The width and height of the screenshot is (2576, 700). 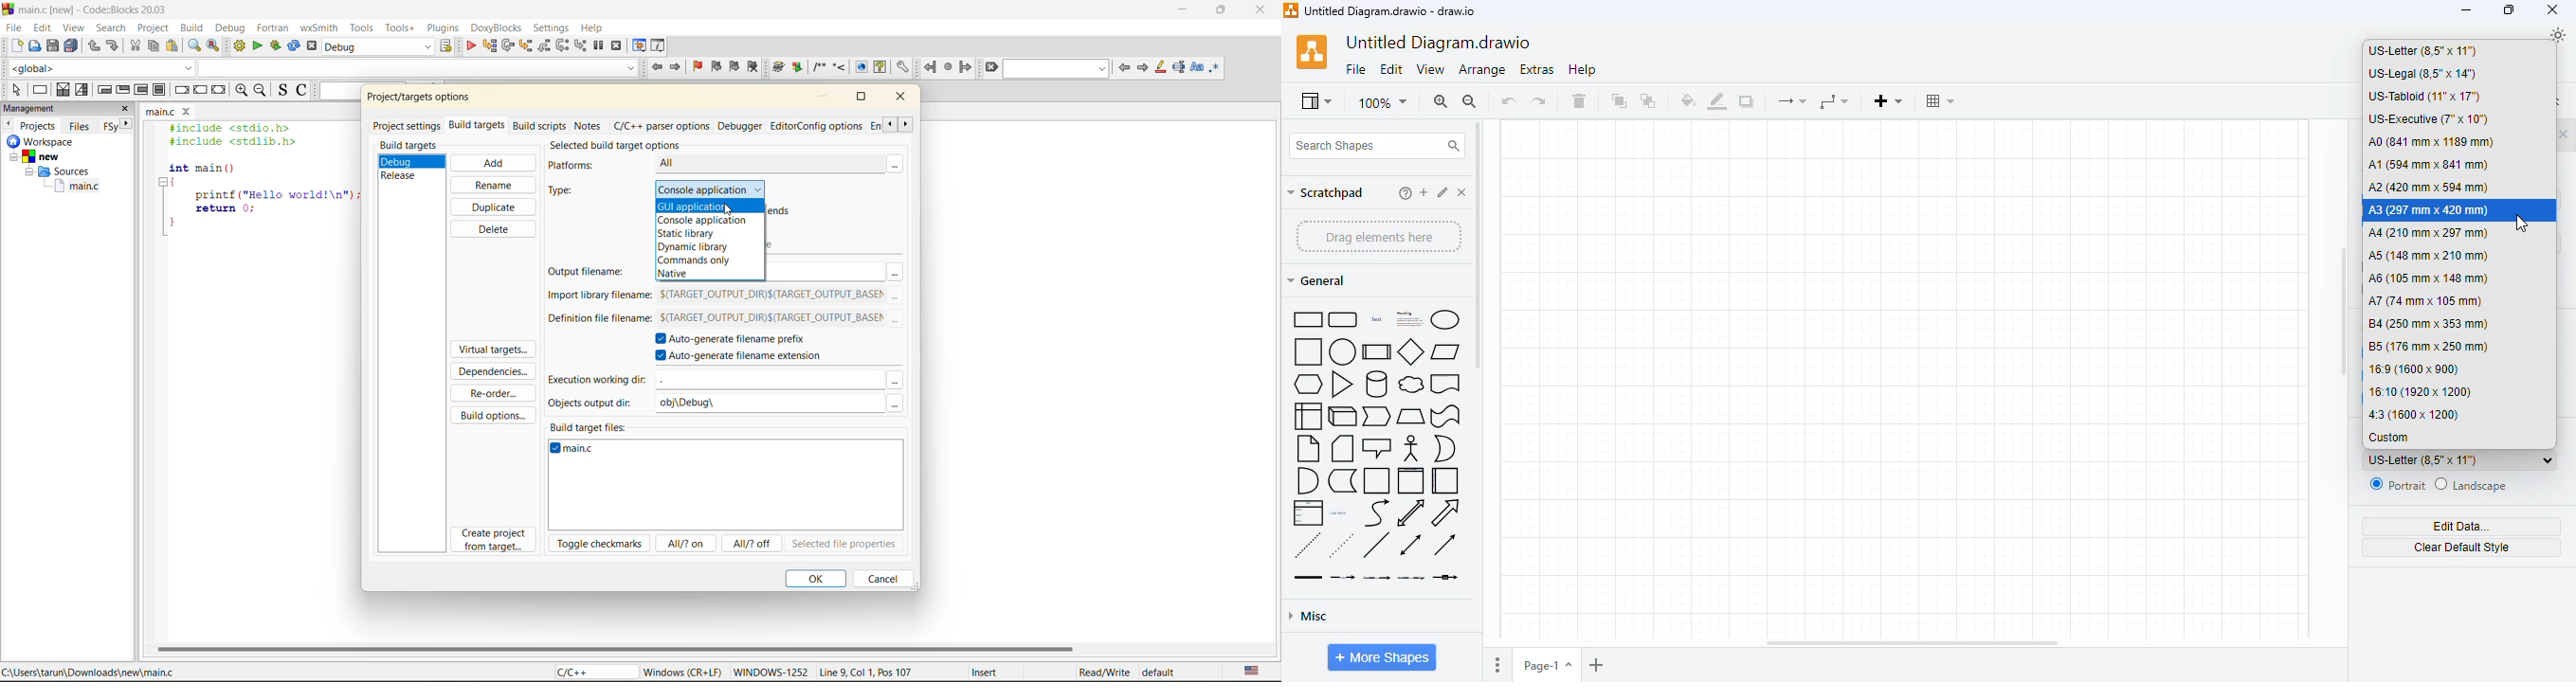 I want to click on reorder, so click(x=491, y=394).